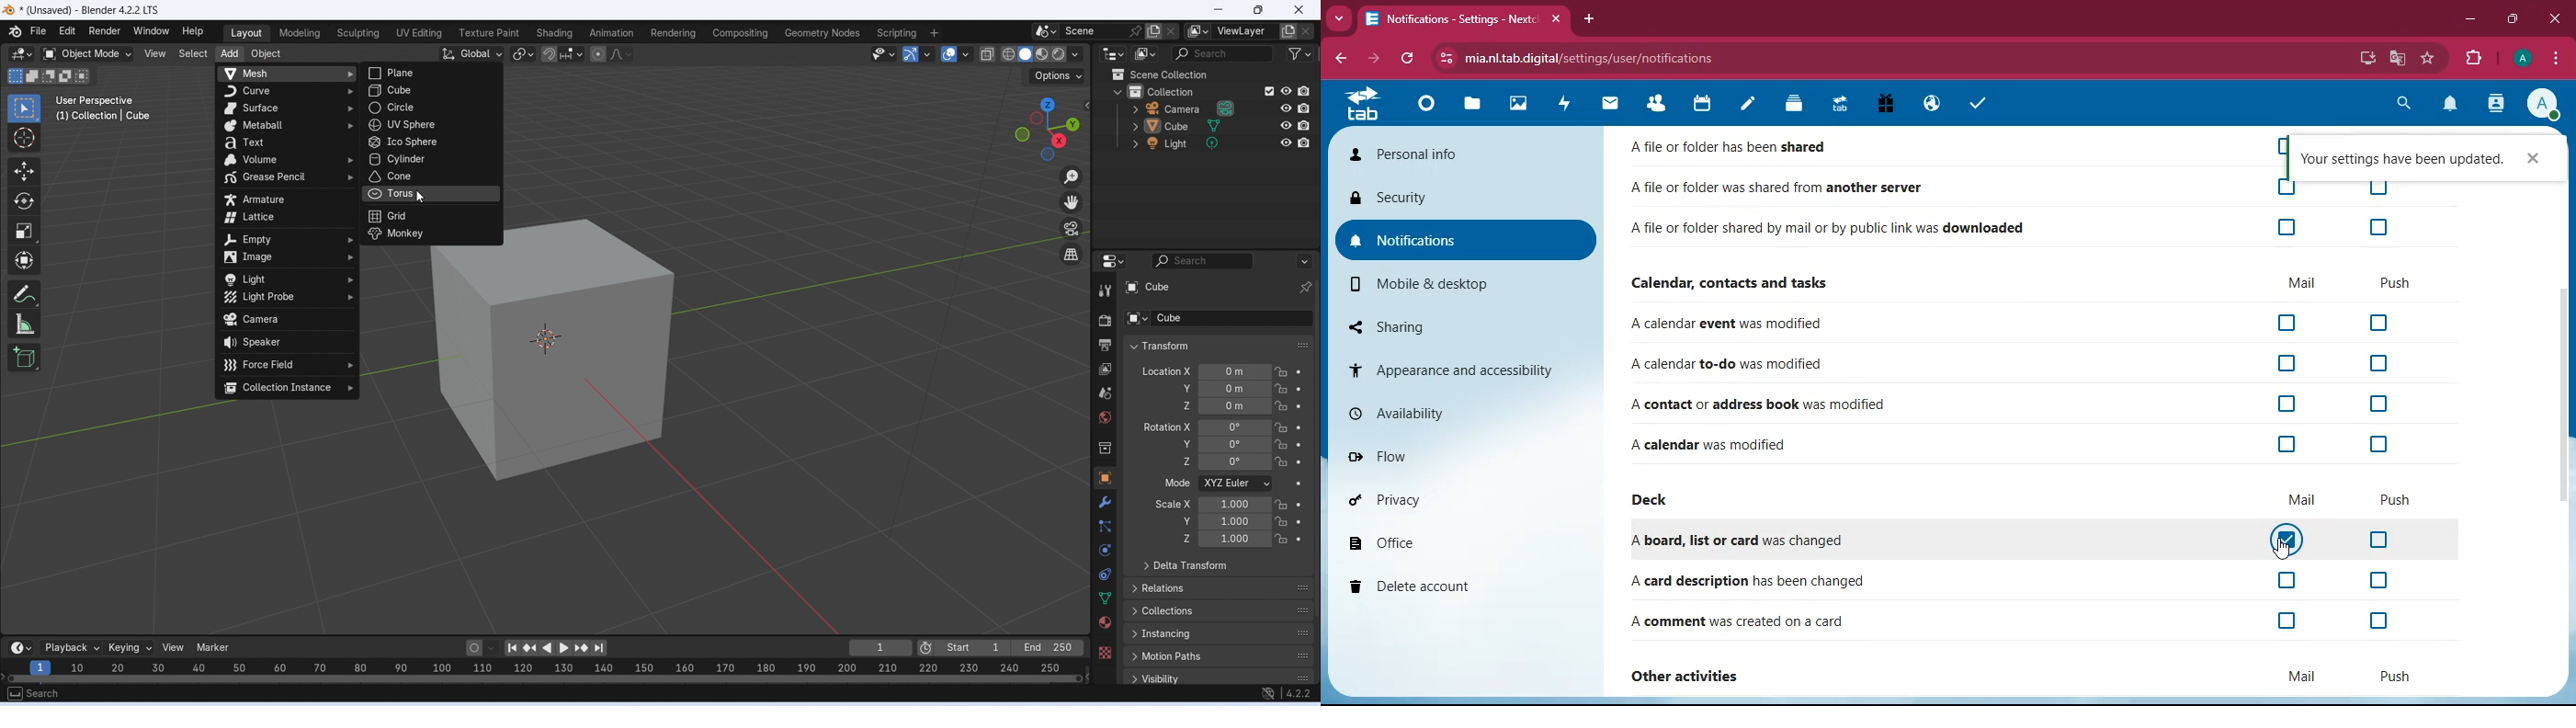  I want to click on View site information, so click(1446, 58).